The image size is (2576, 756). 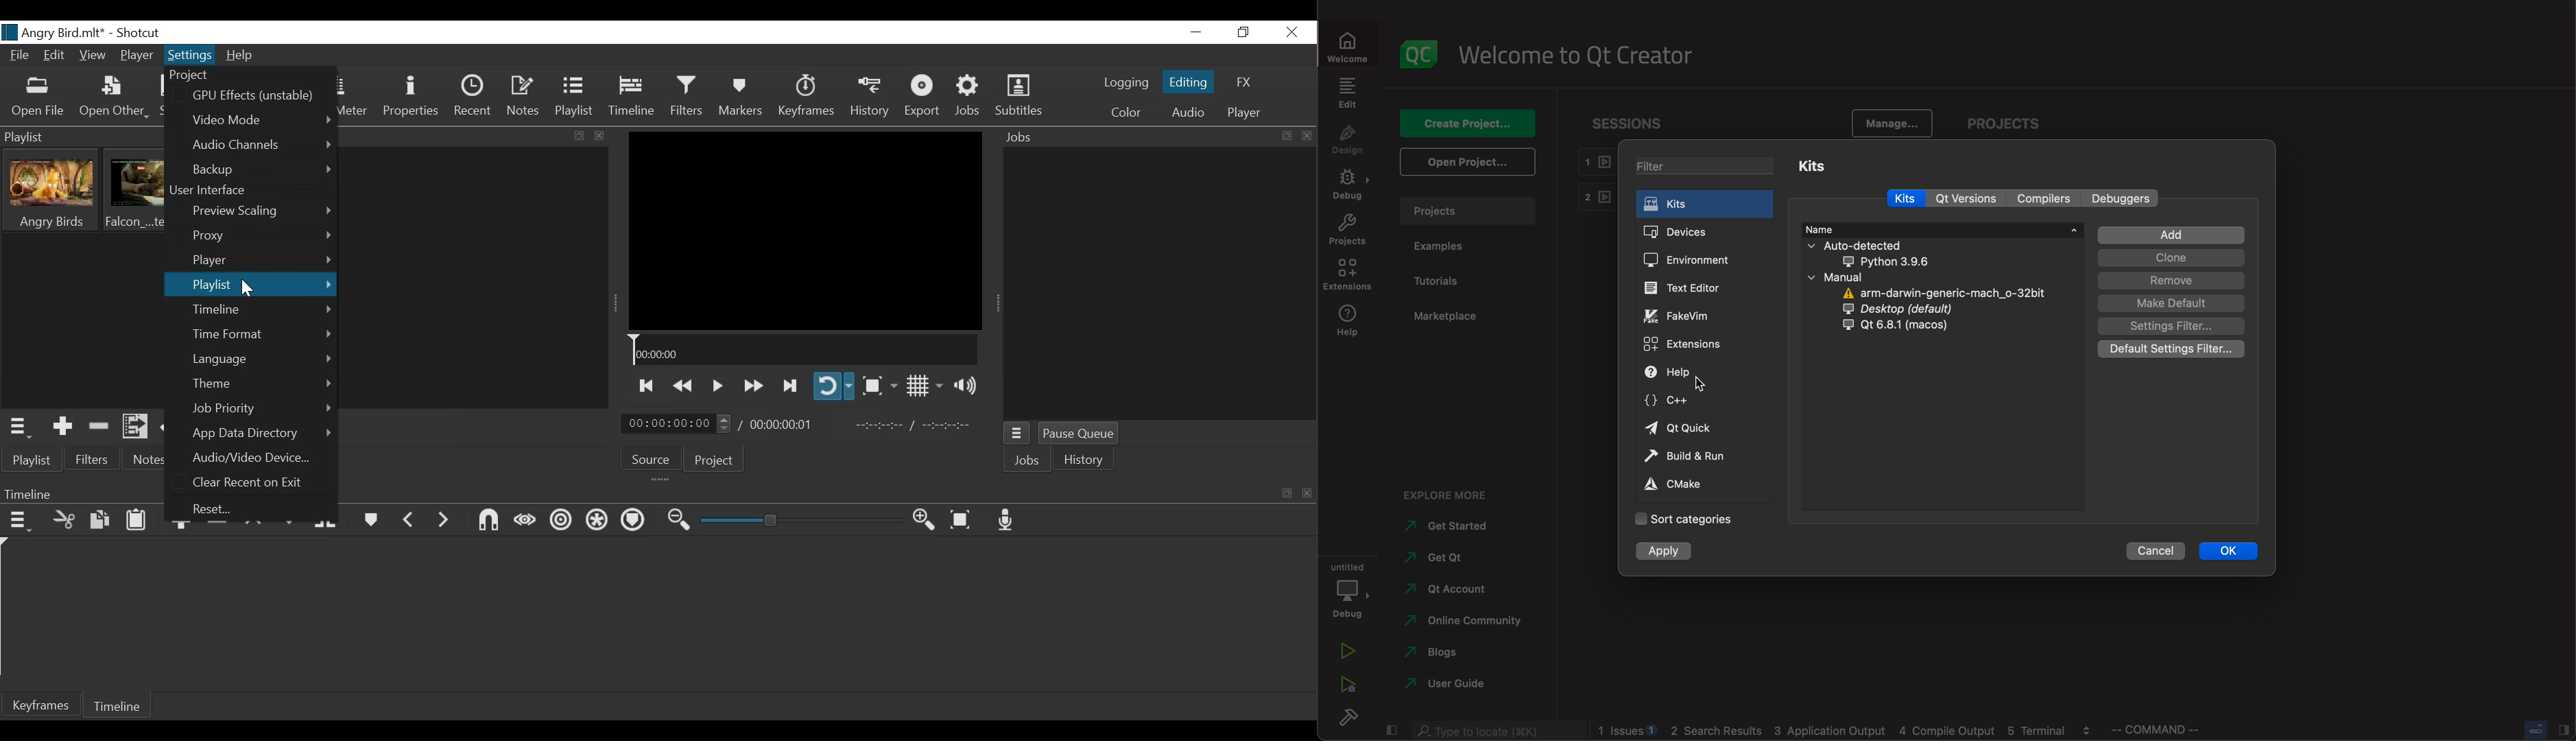 I want to click on Project, so click(x=714, y=460).